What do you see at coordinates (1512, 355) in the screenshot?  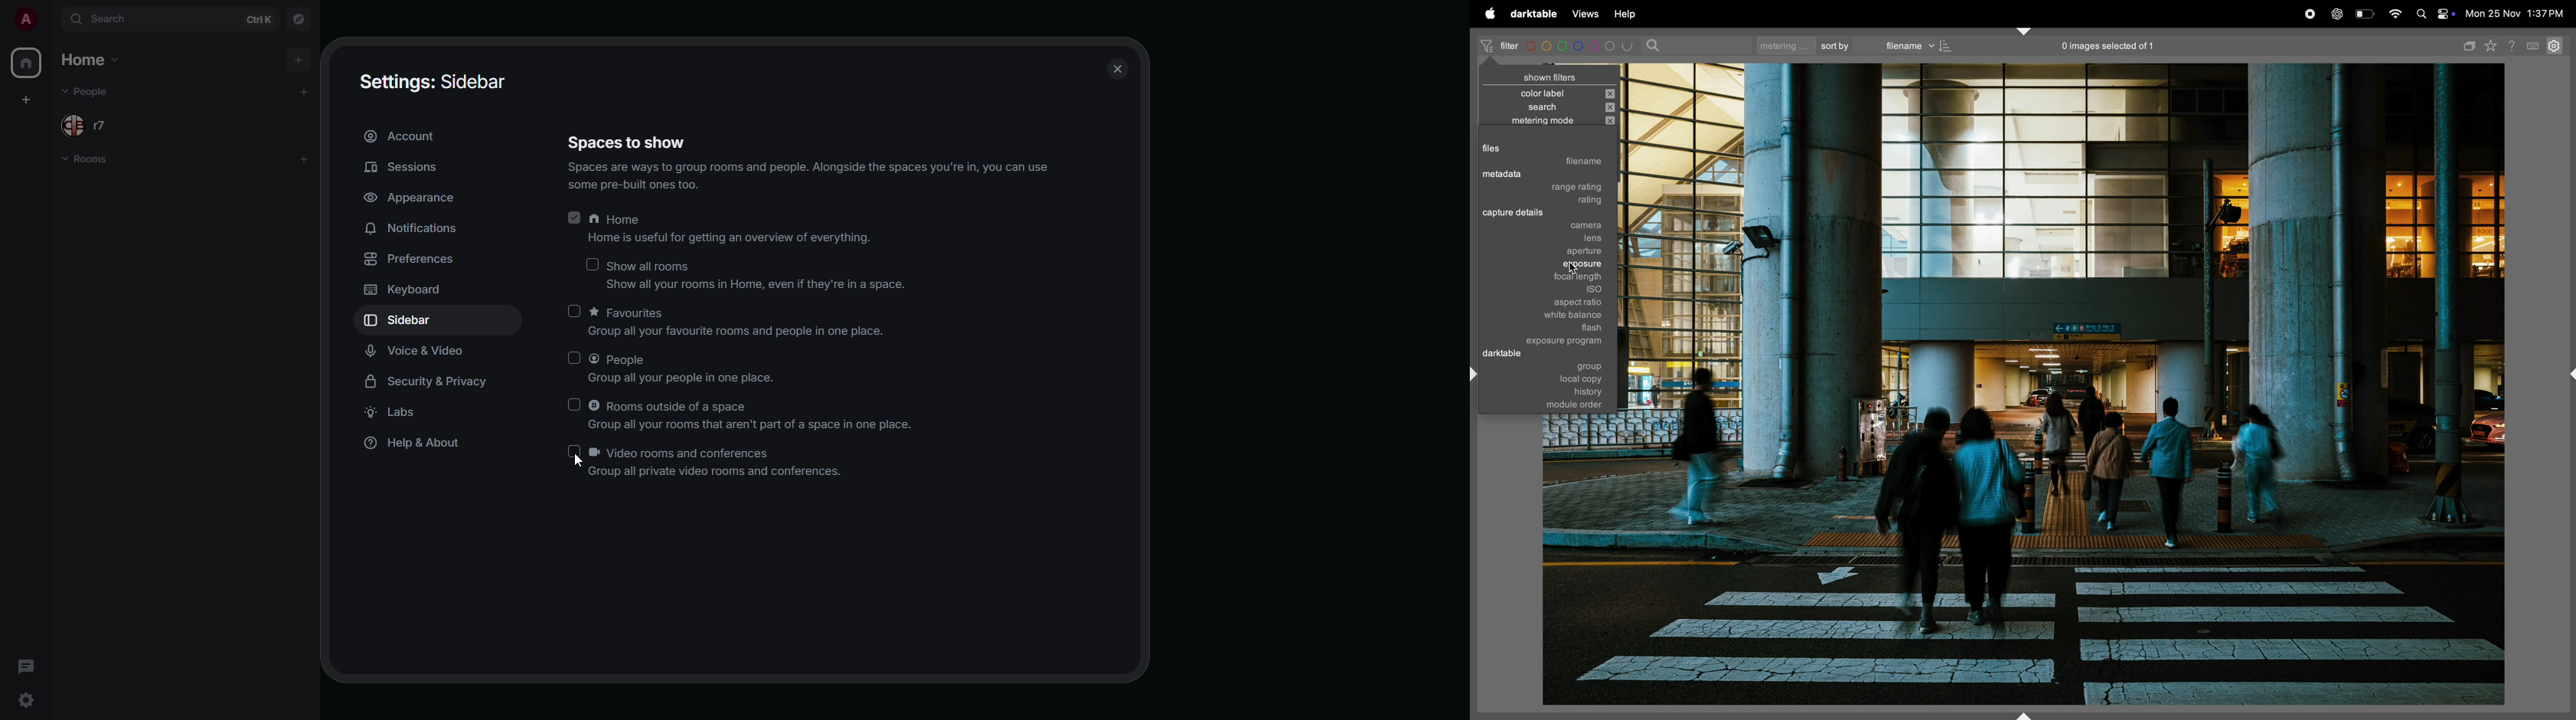 I see `darktable` at bounding box center [1512, 355].